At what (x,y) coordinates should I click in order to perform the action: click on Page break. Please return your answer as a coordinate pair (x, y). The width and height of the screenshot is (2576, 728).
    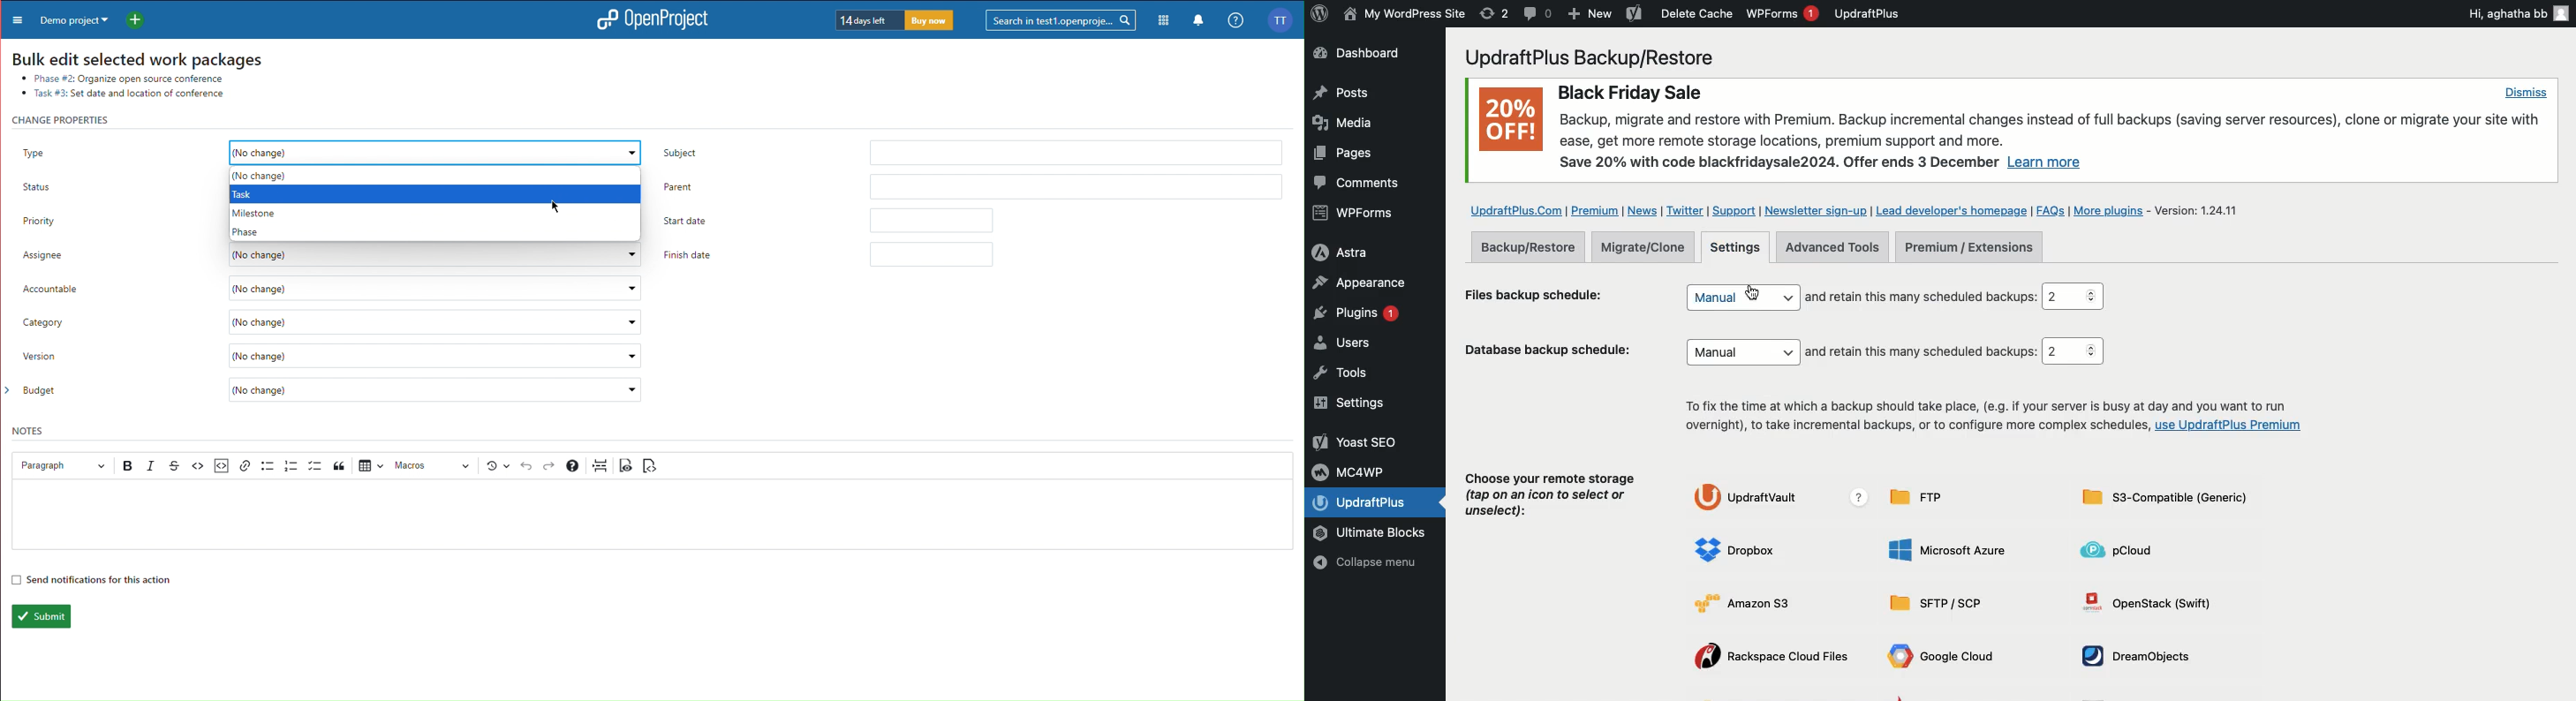
    Looking at the image, I should click on (601, 465).